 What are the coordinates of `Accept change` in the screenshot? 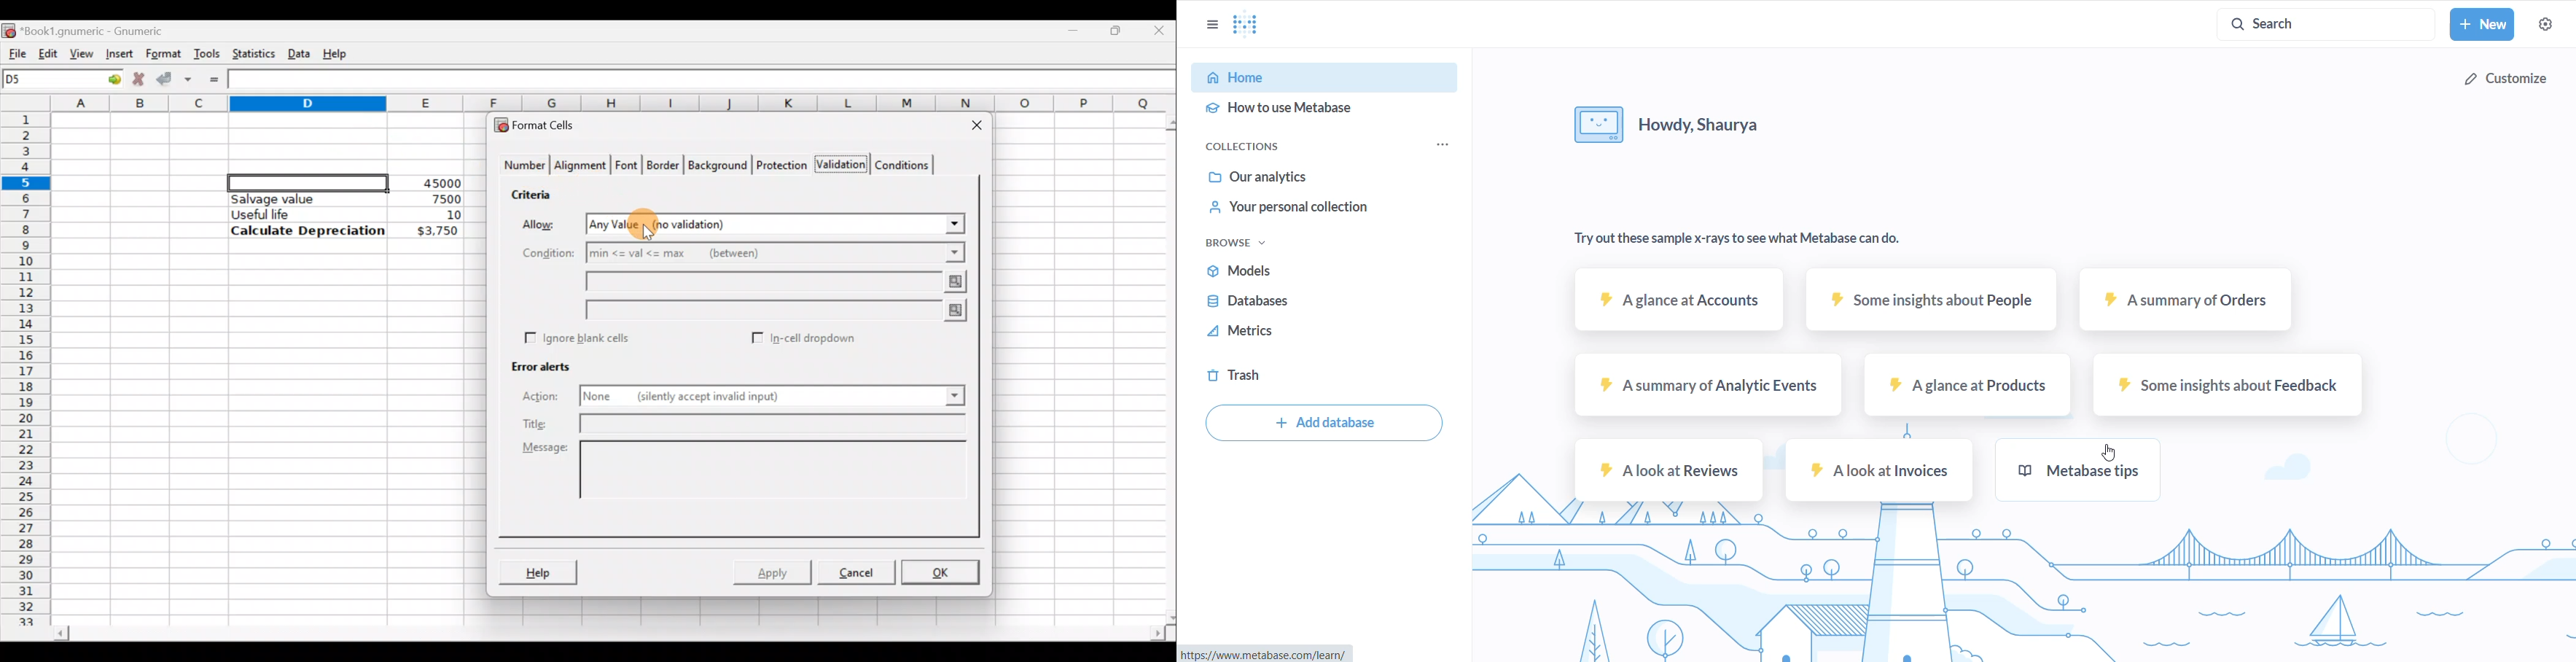 It's located at (174, 77).